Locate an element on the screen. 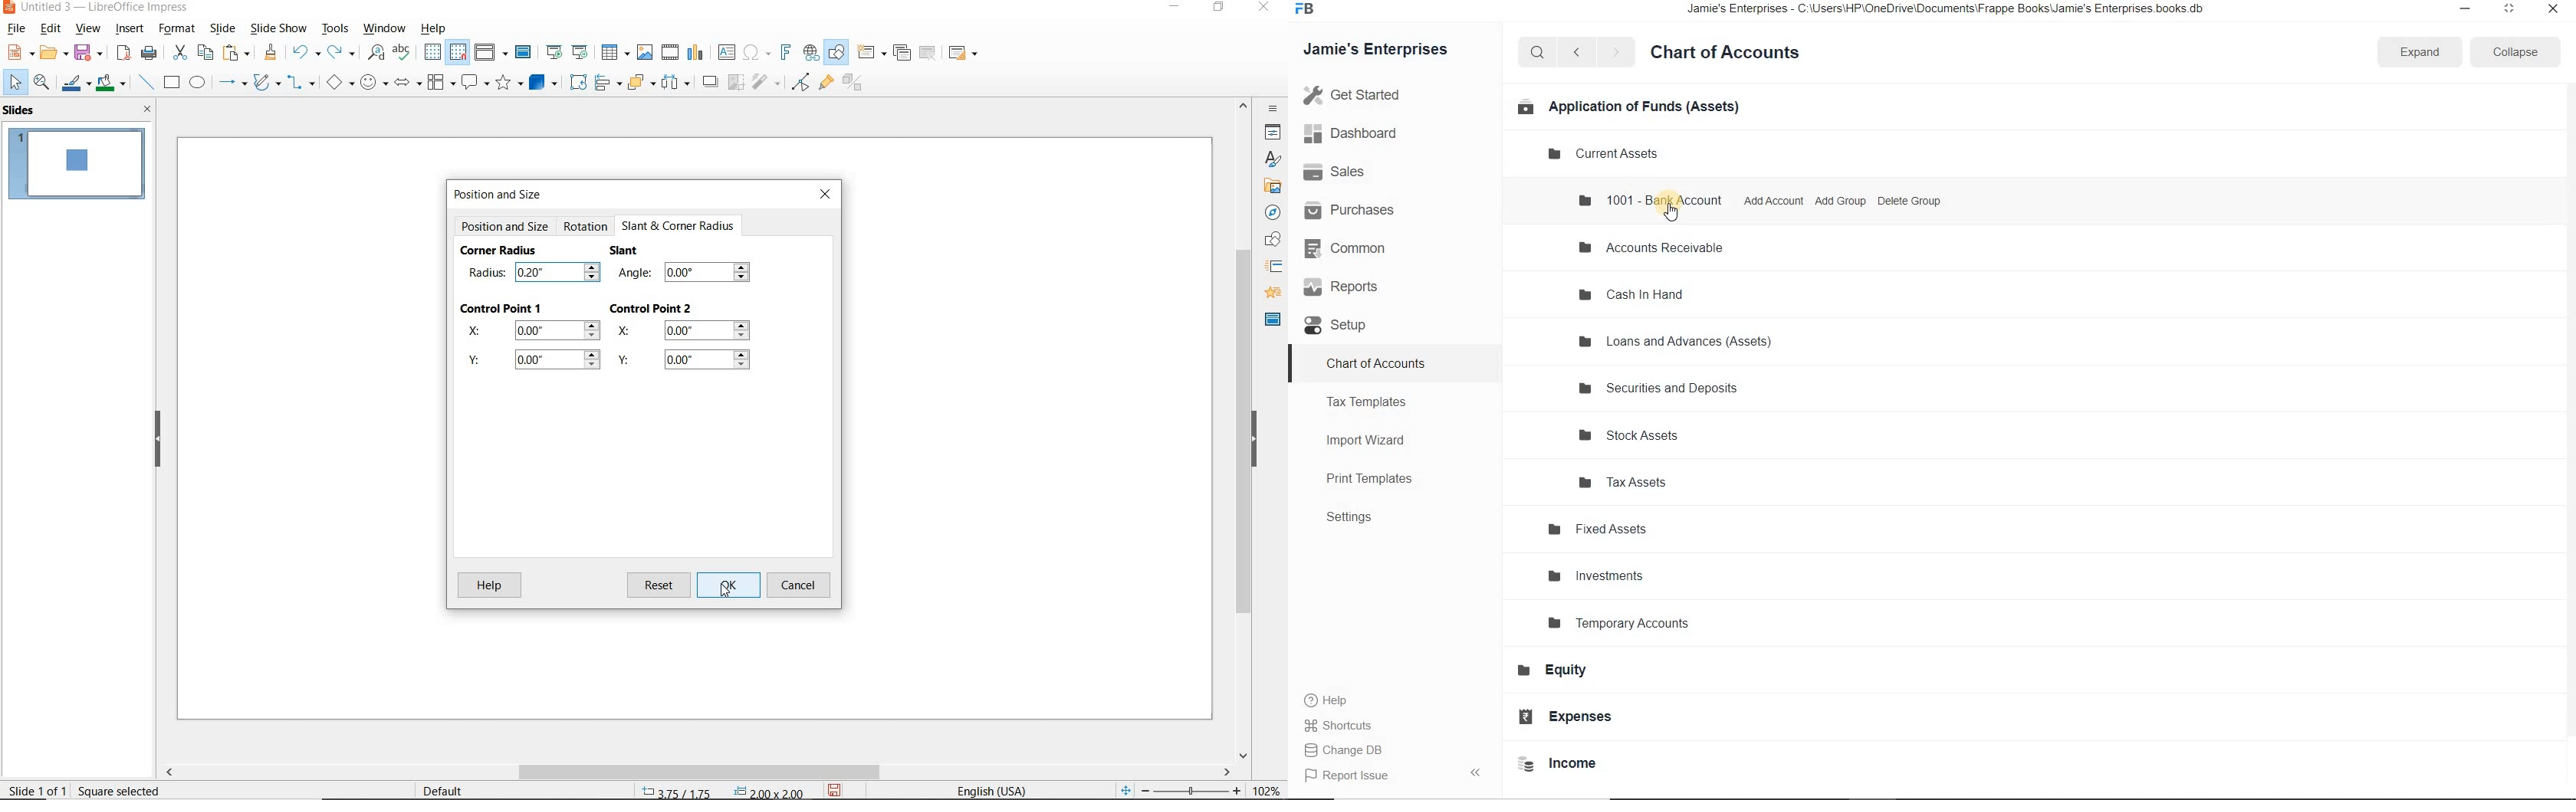 The image size is (2576, 812). master slide is located at coordinates (527, 51).